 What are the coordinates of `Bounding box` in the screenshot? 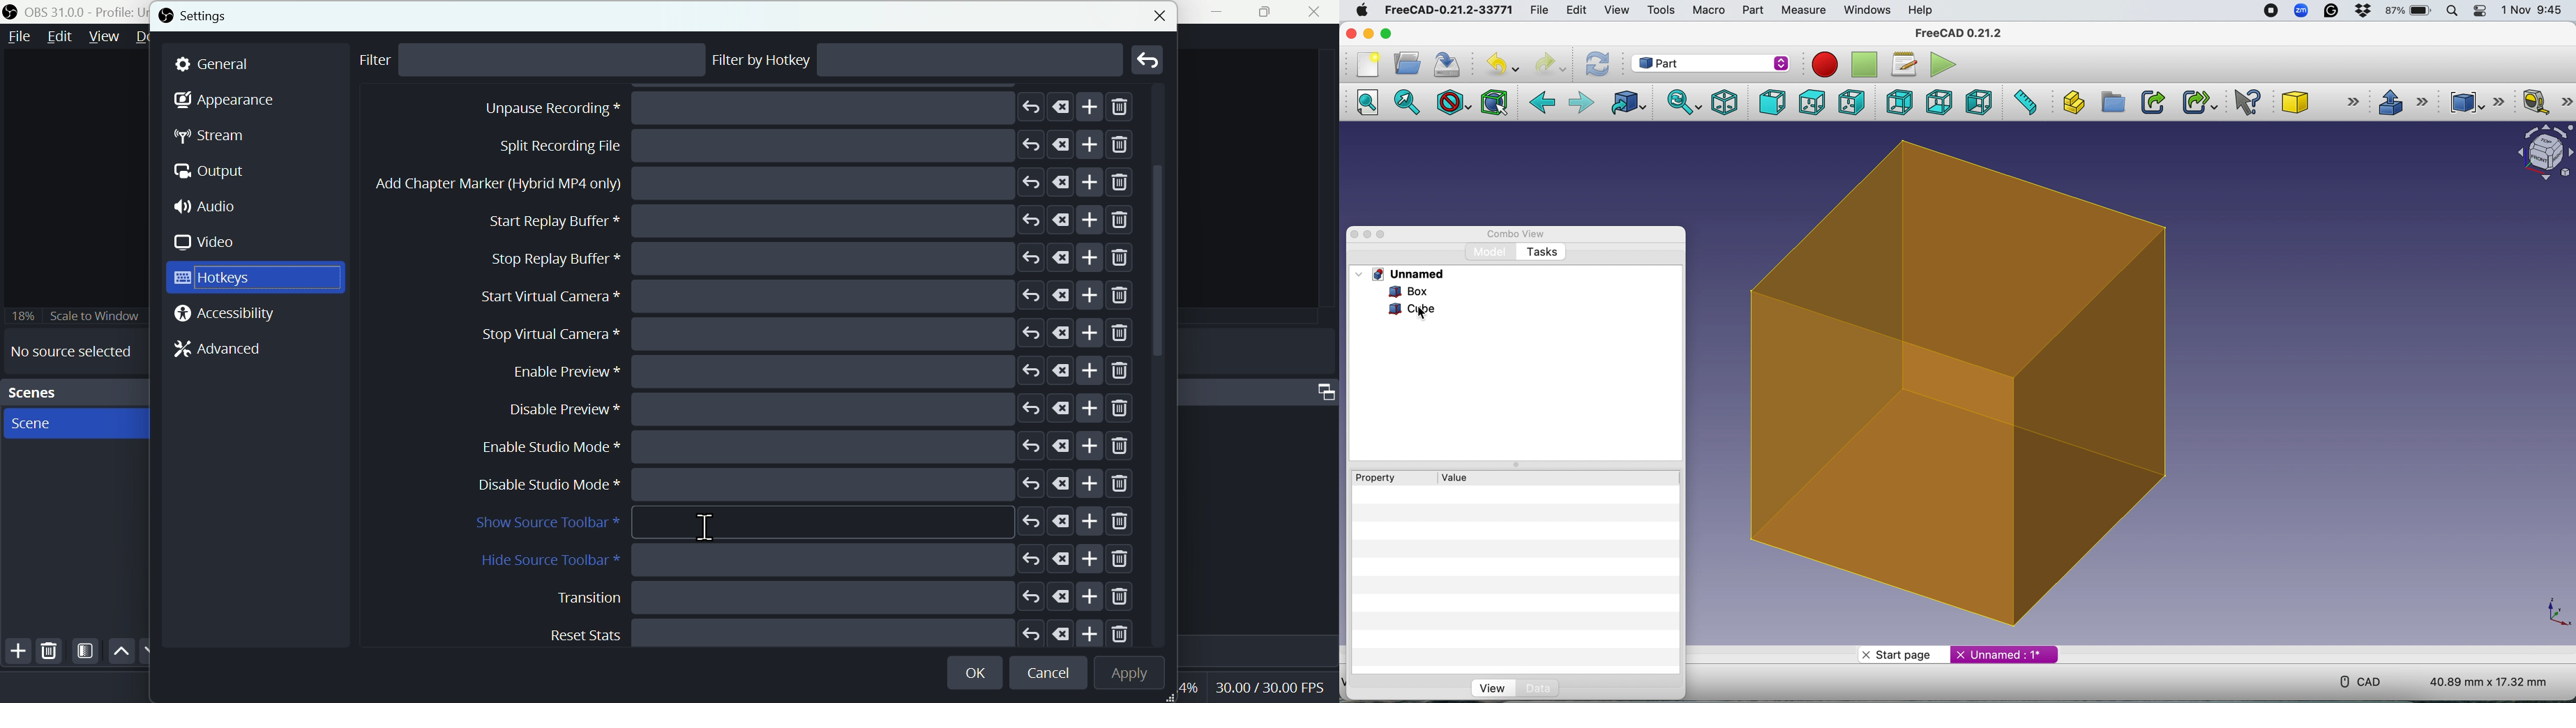 It's located at (1496, 101).